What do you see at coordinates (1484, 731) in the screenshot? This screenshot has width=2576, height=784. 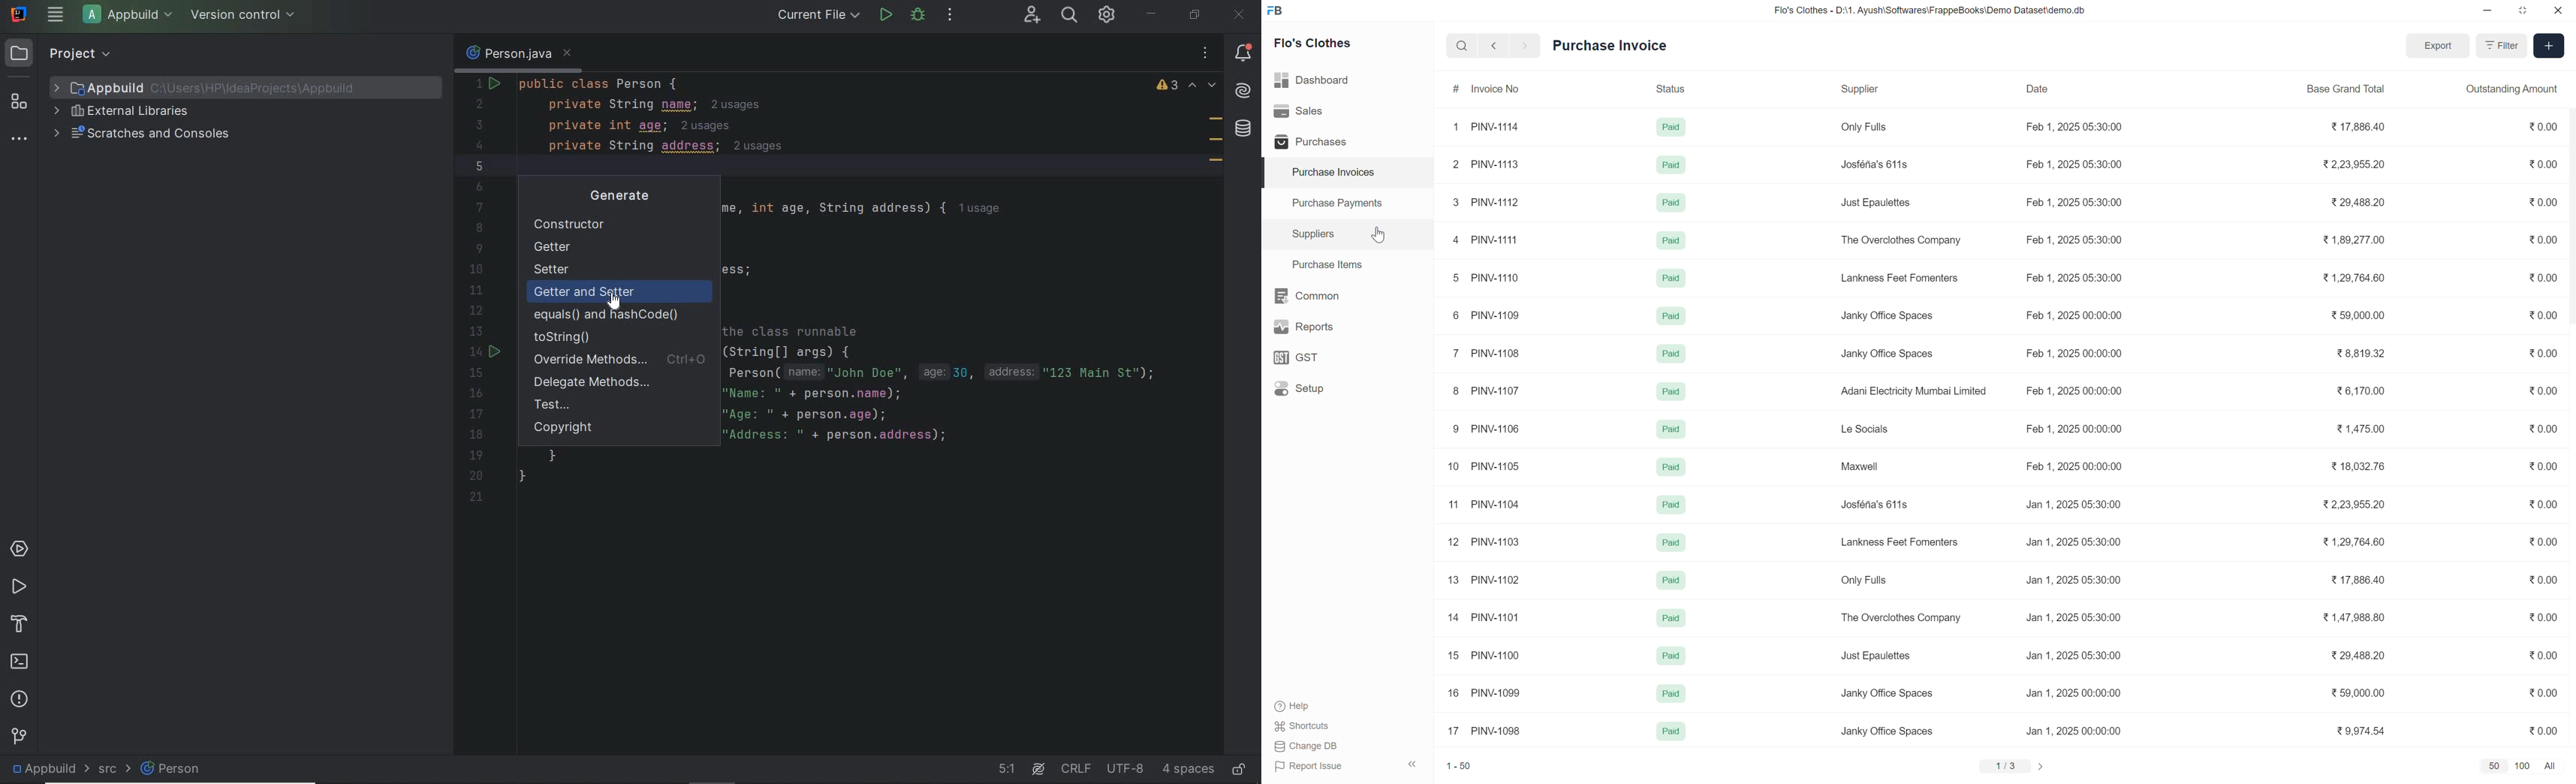 I see `17  PINV-1098` at bounding box center [1484, 731].